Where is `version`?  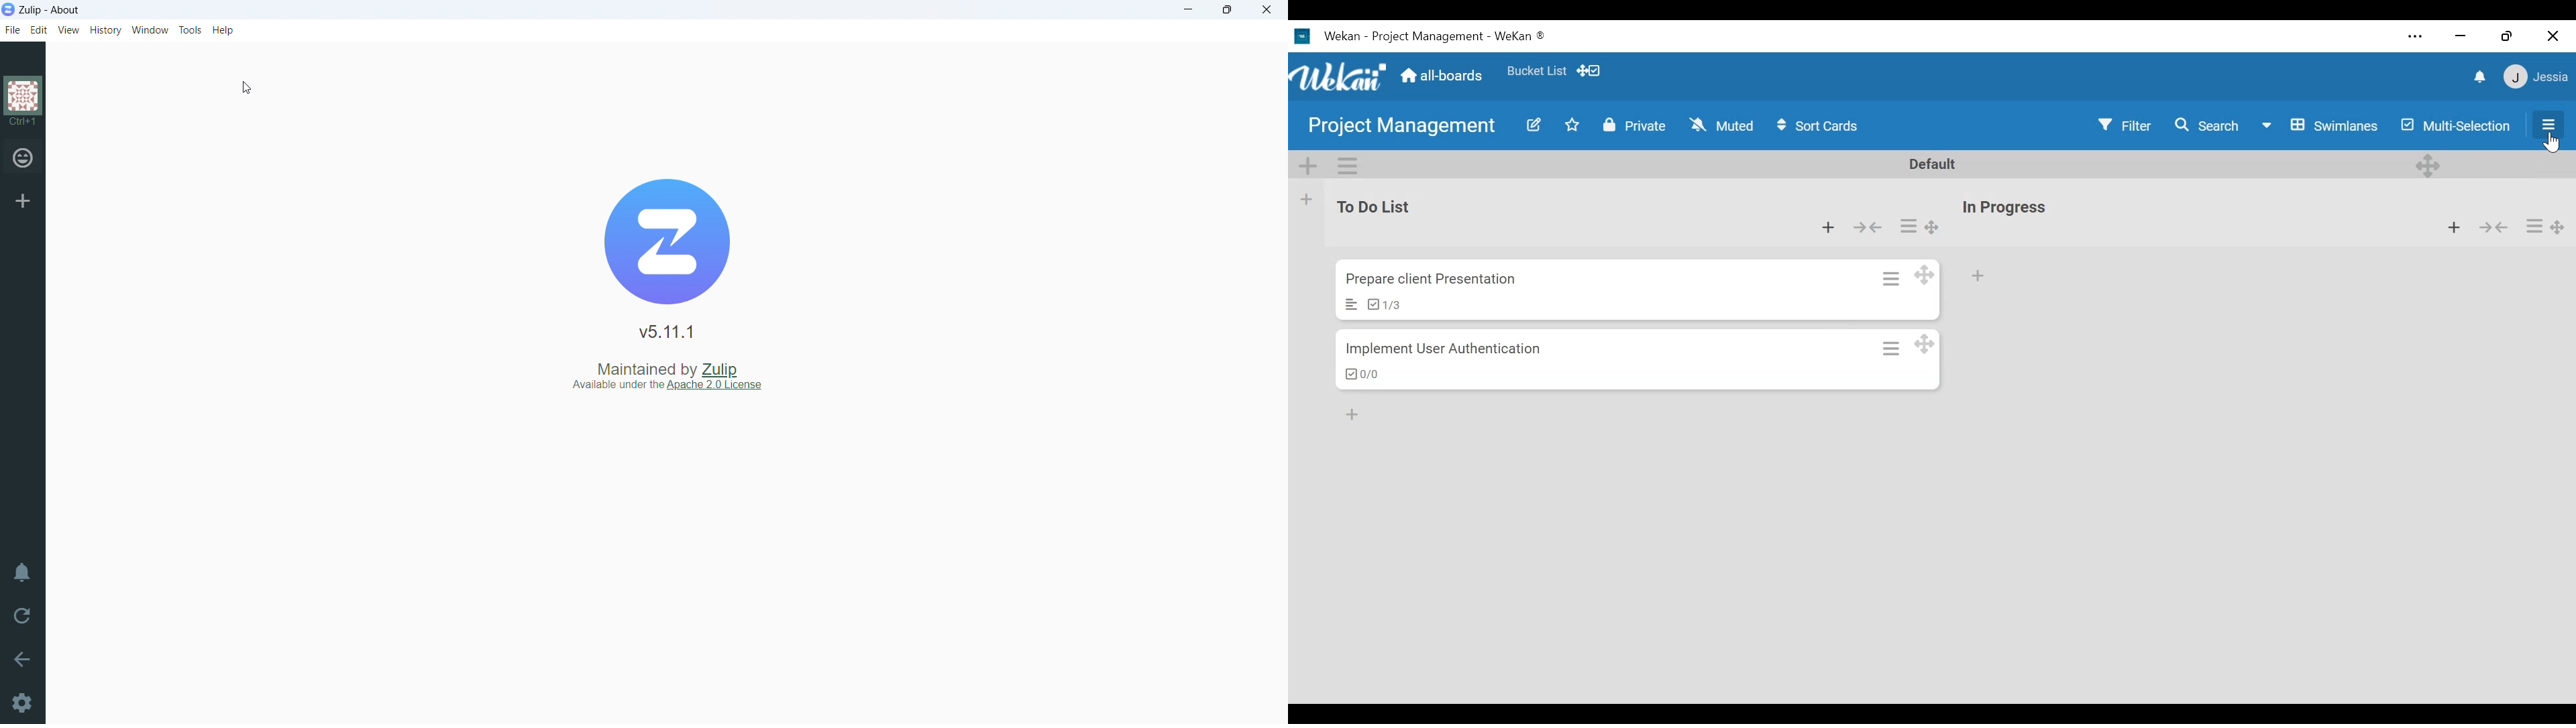
version is located at coordinates (668, 333).